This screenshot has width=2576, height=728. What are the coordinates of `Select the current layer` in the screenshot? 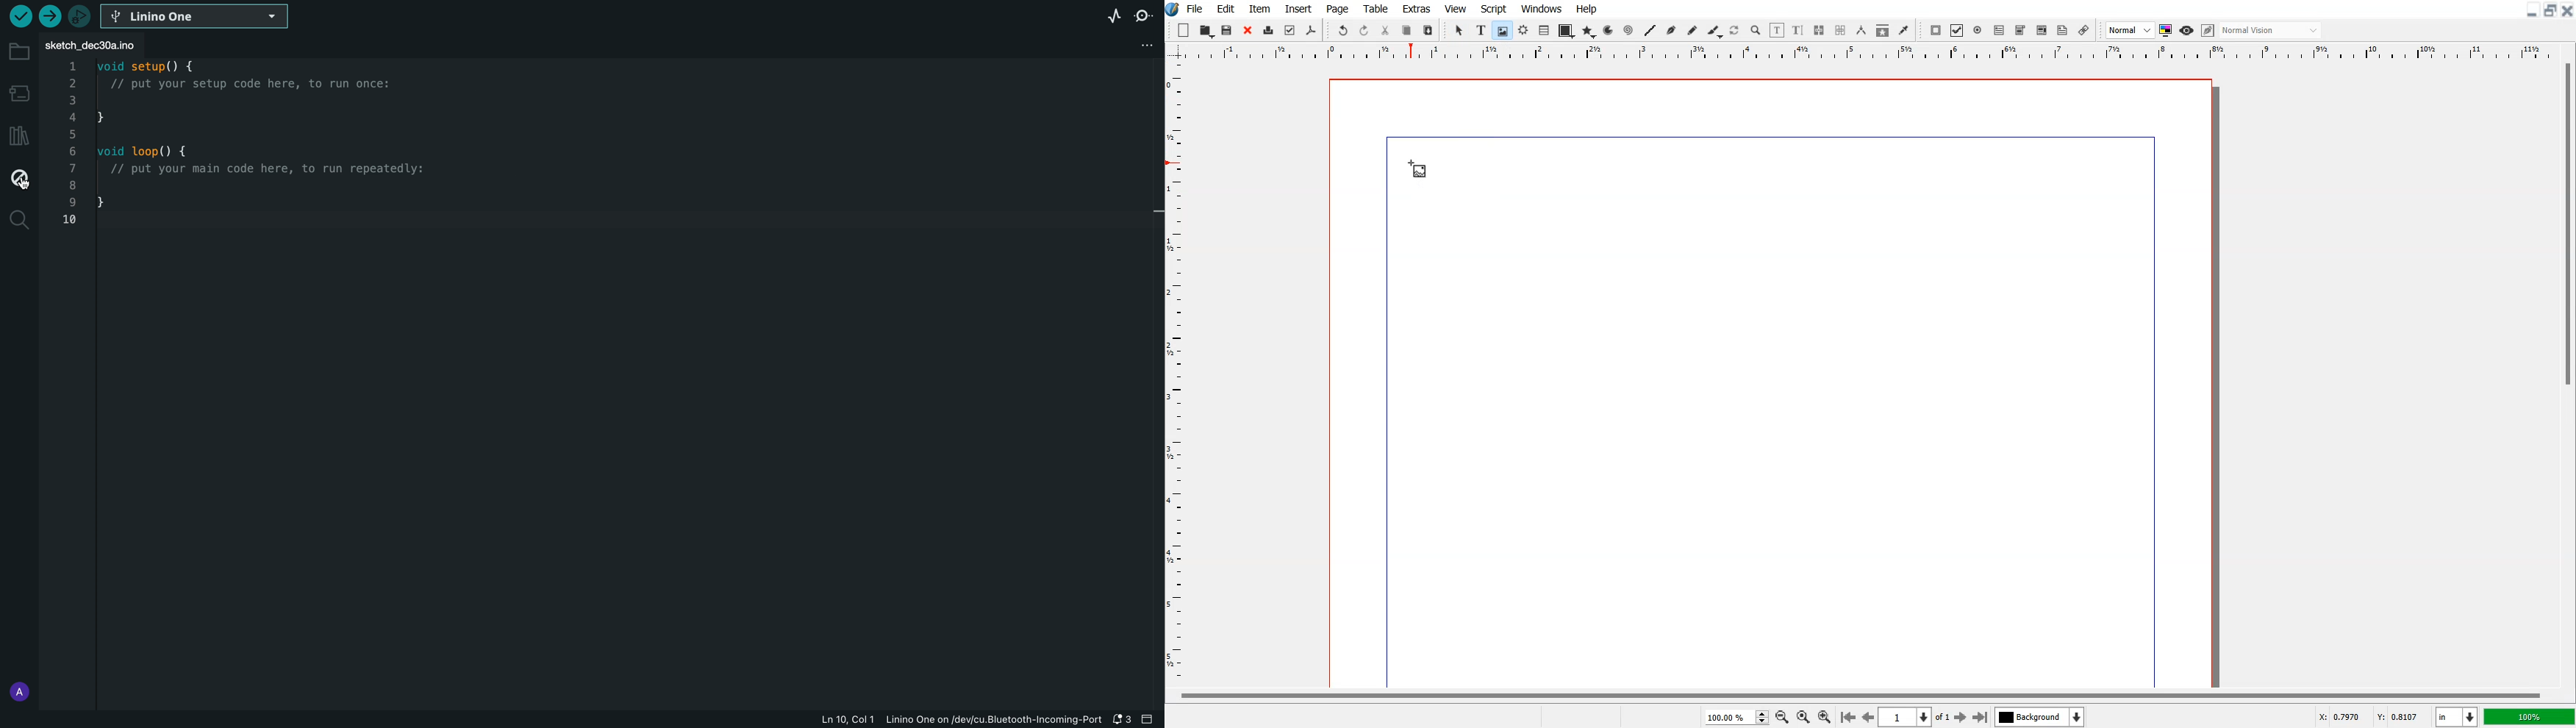 It's located at (2039, 716).